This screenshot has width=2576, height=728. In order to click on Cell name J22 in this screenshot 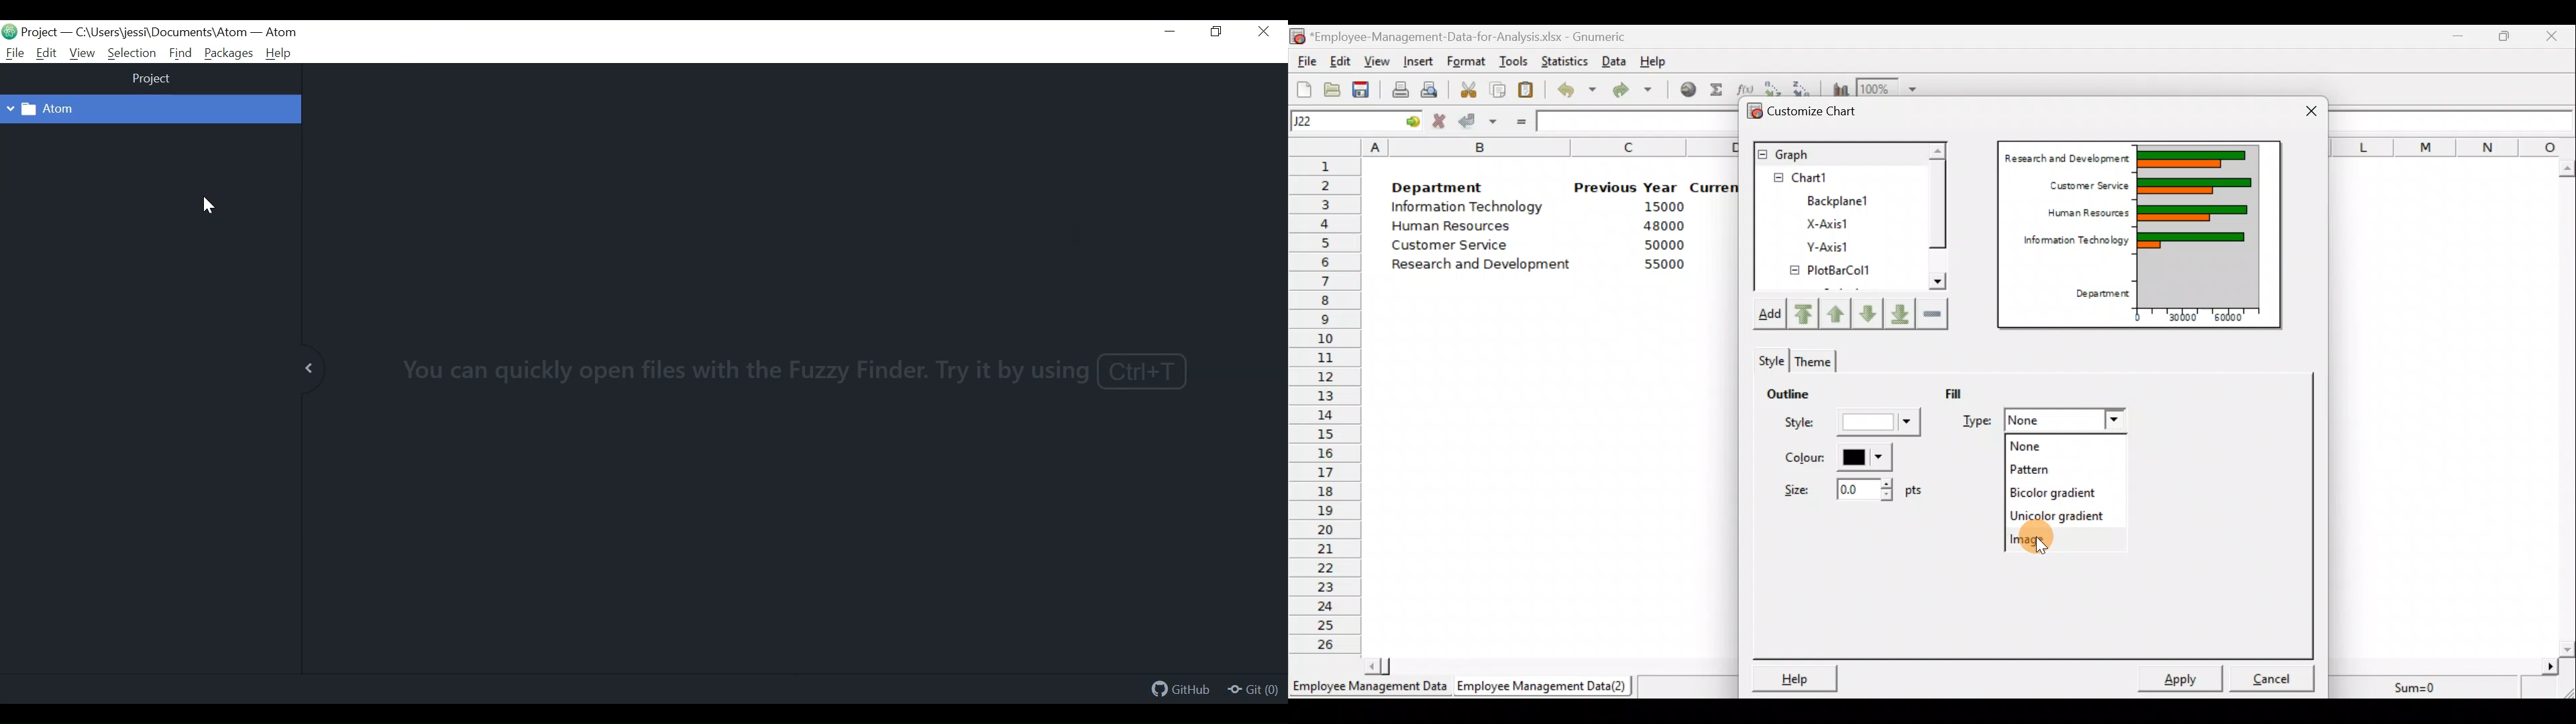, I will do `click(1340, 121)`.